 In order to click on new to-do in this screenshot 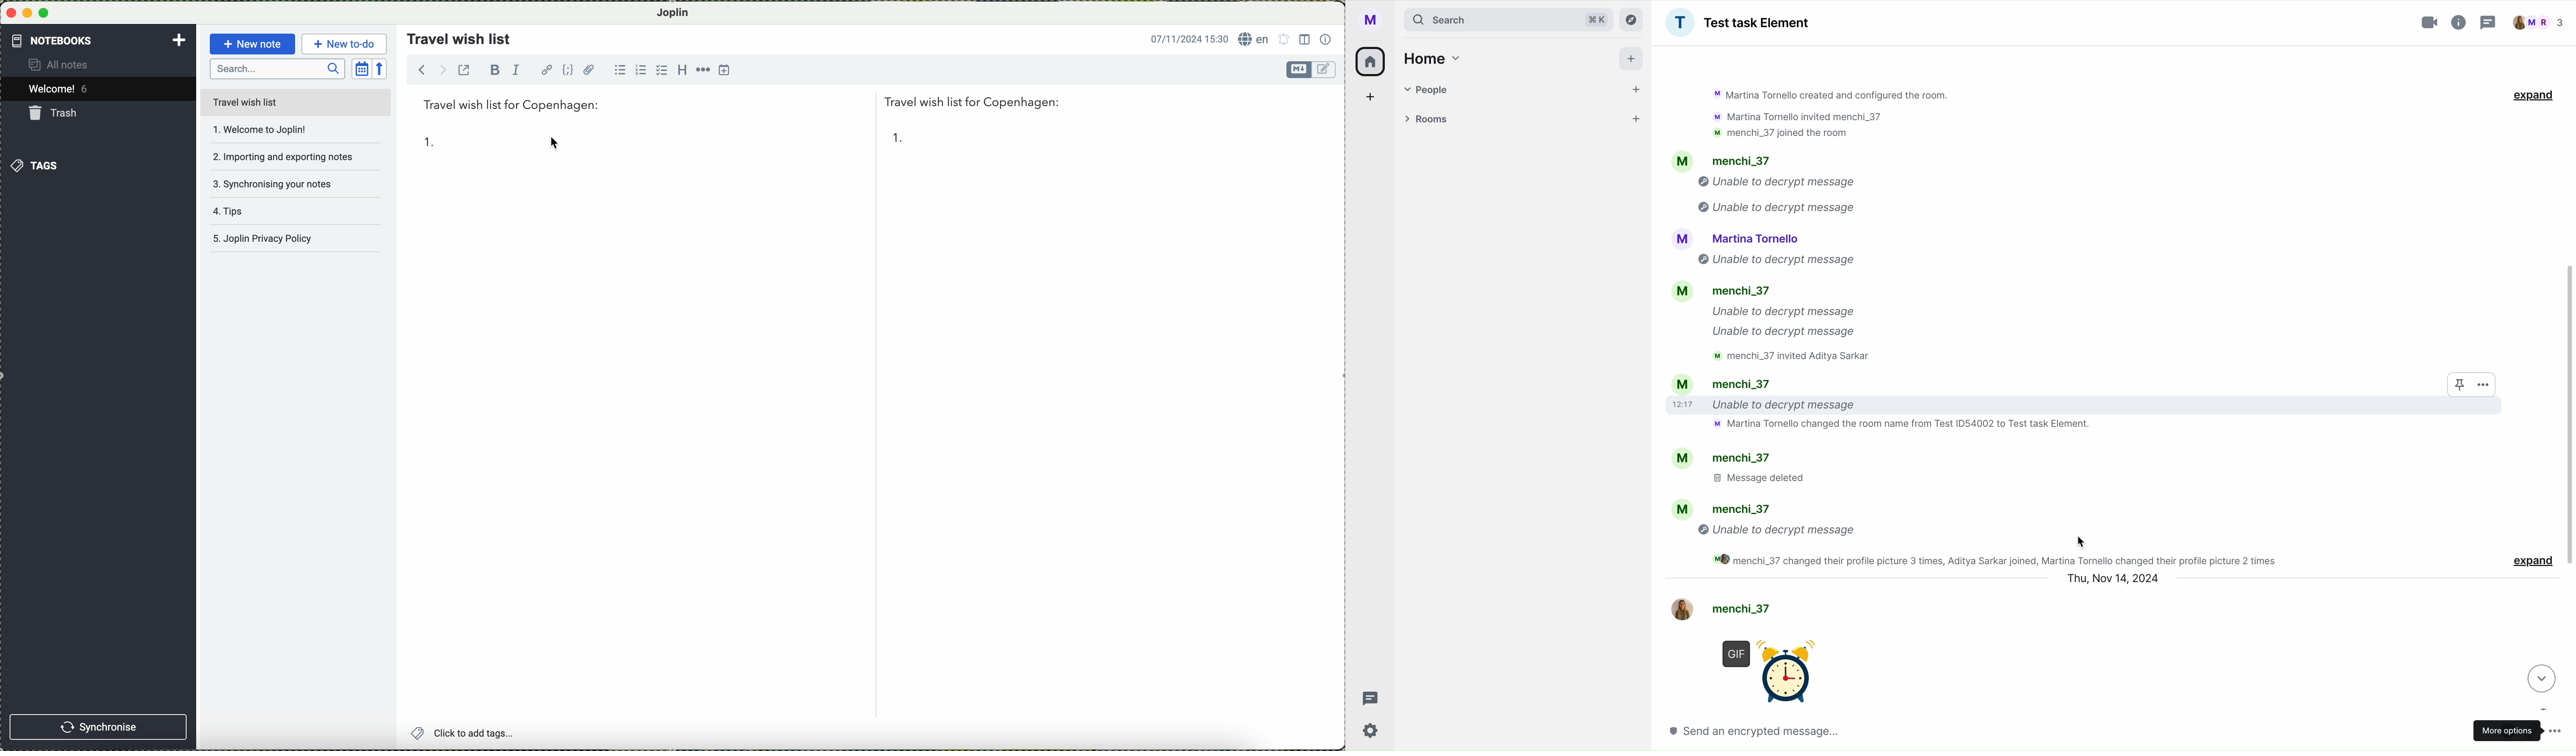, I will do `click(344, 42)`.